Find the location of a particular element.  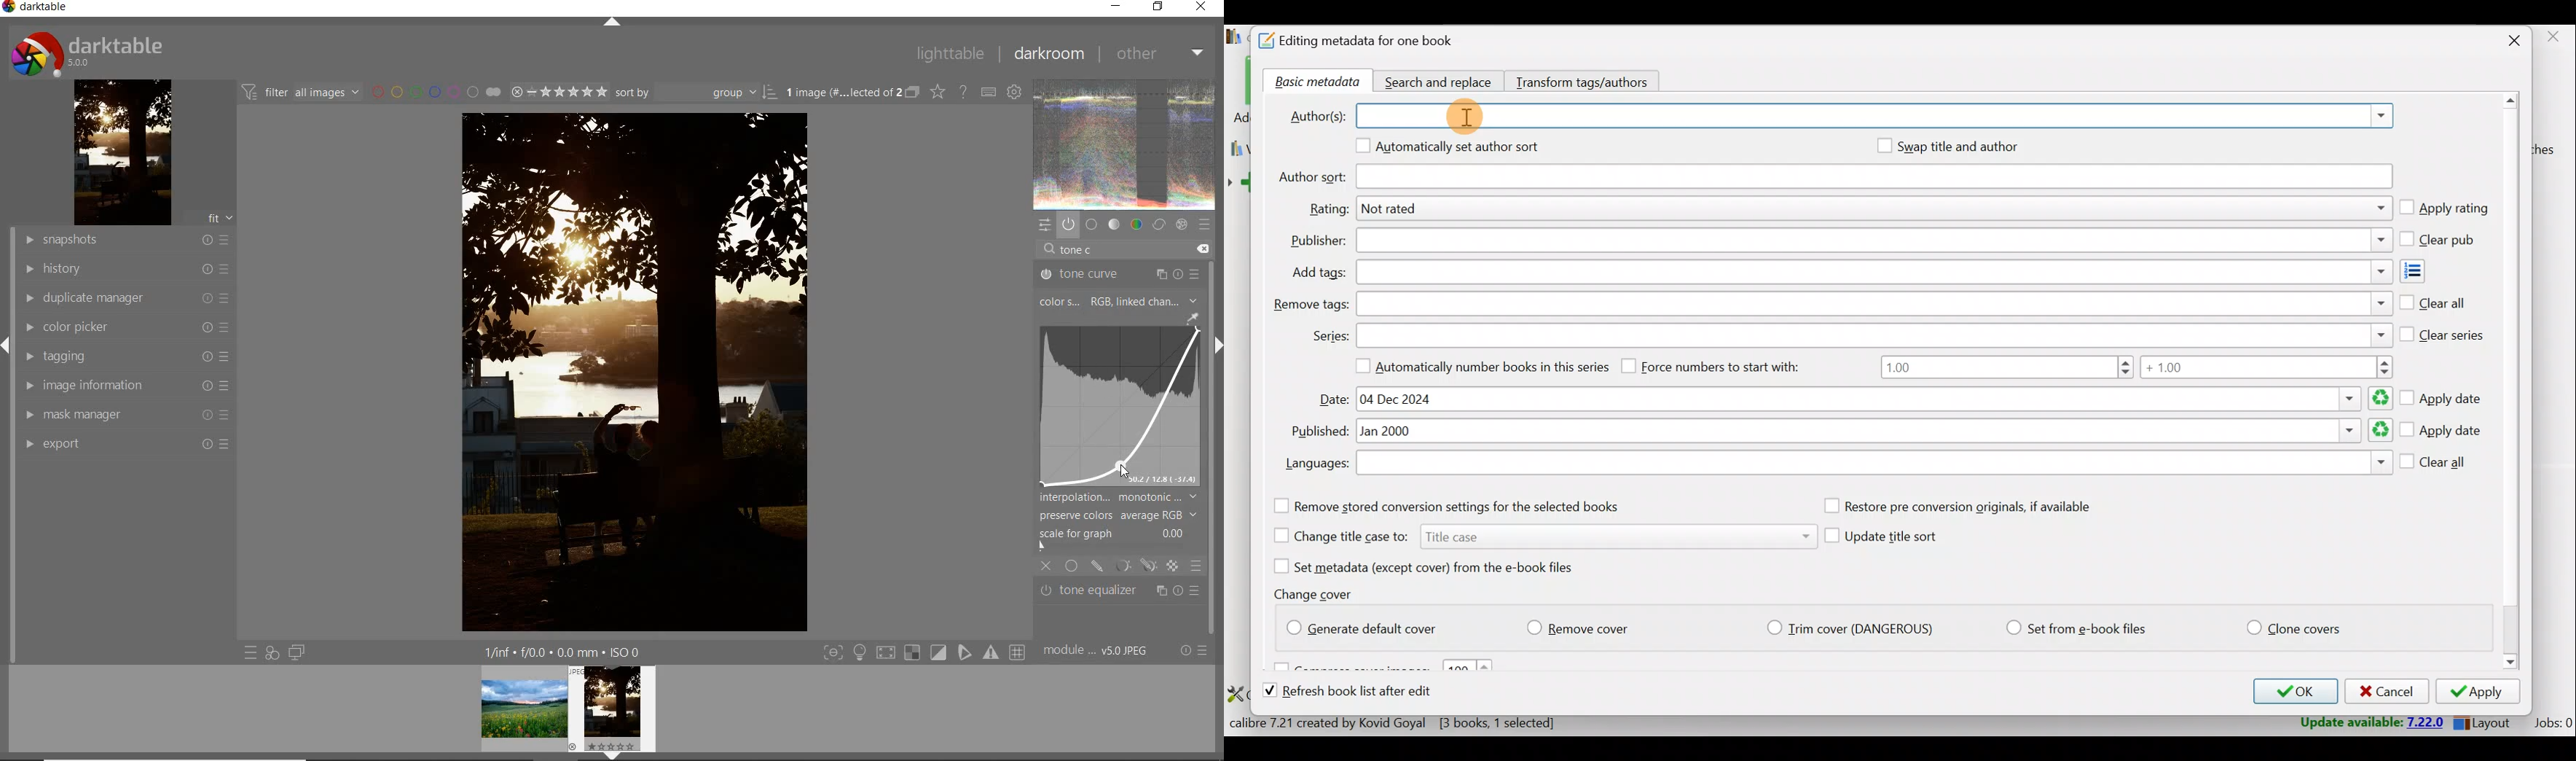

filter by image color label is located at coordinates (438, 91).